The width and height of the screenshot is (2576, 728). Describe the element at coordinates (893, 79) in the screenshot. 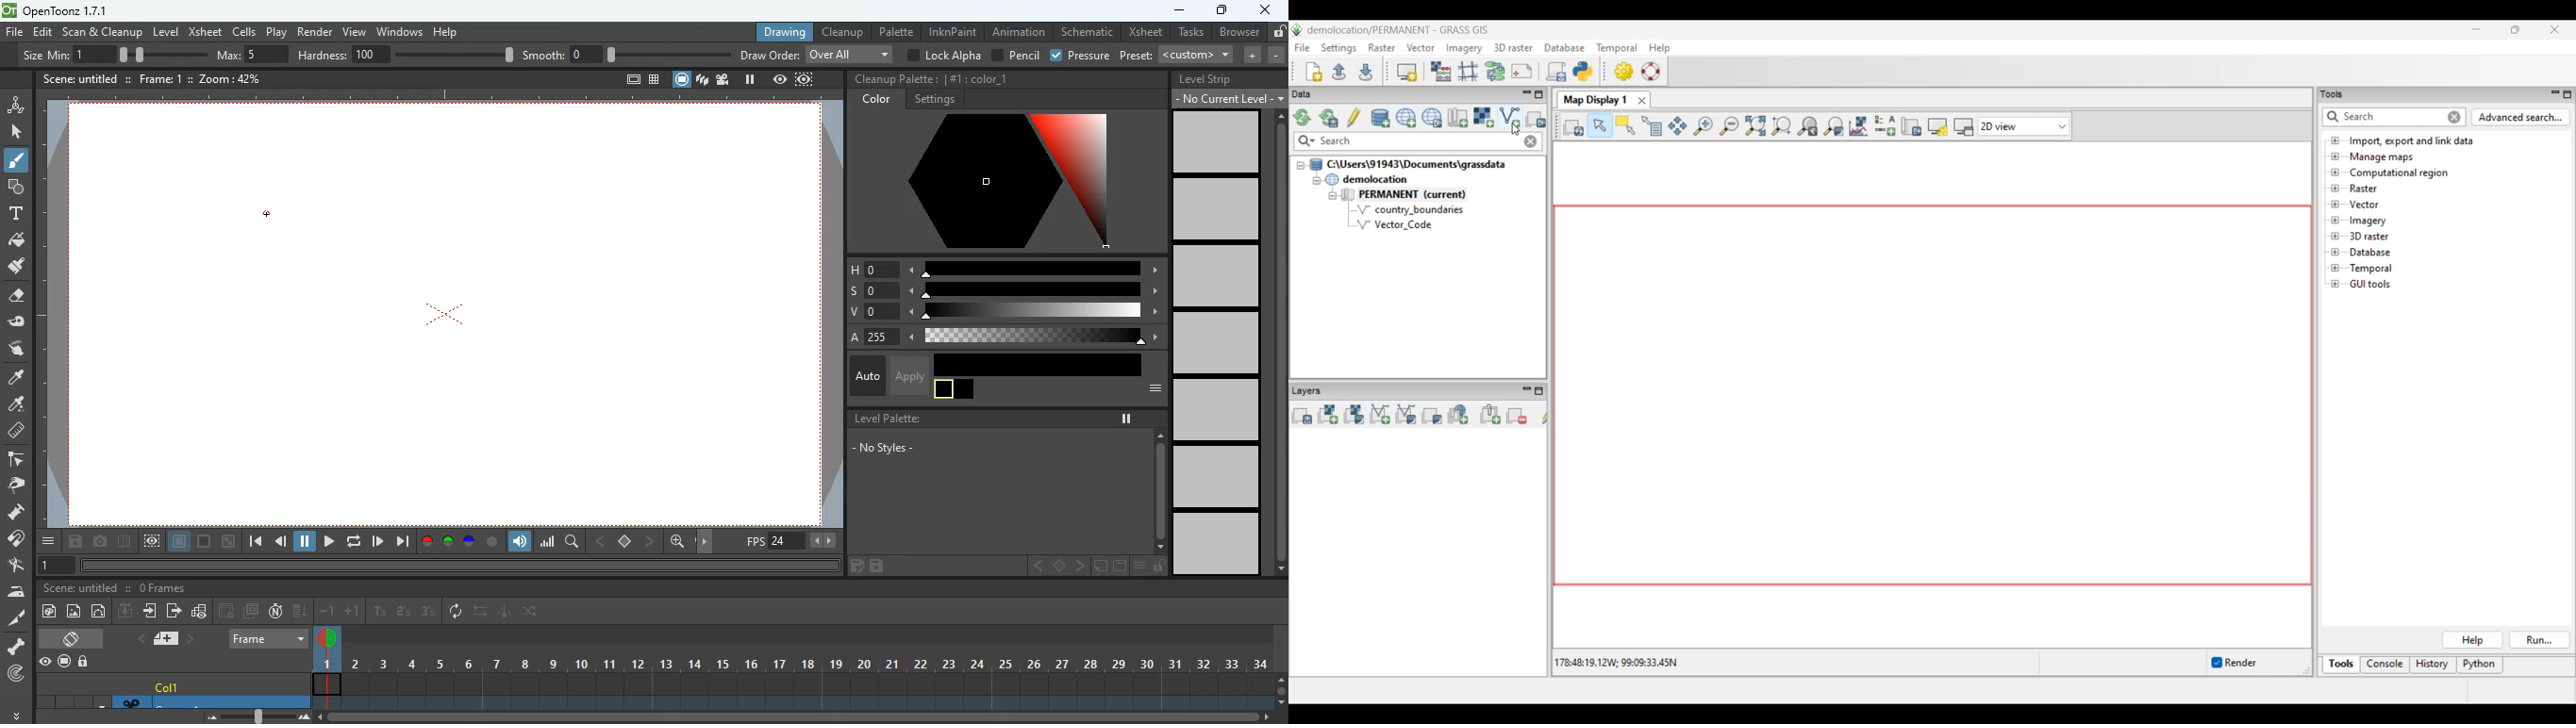

I see `cleanup palette` at that location.